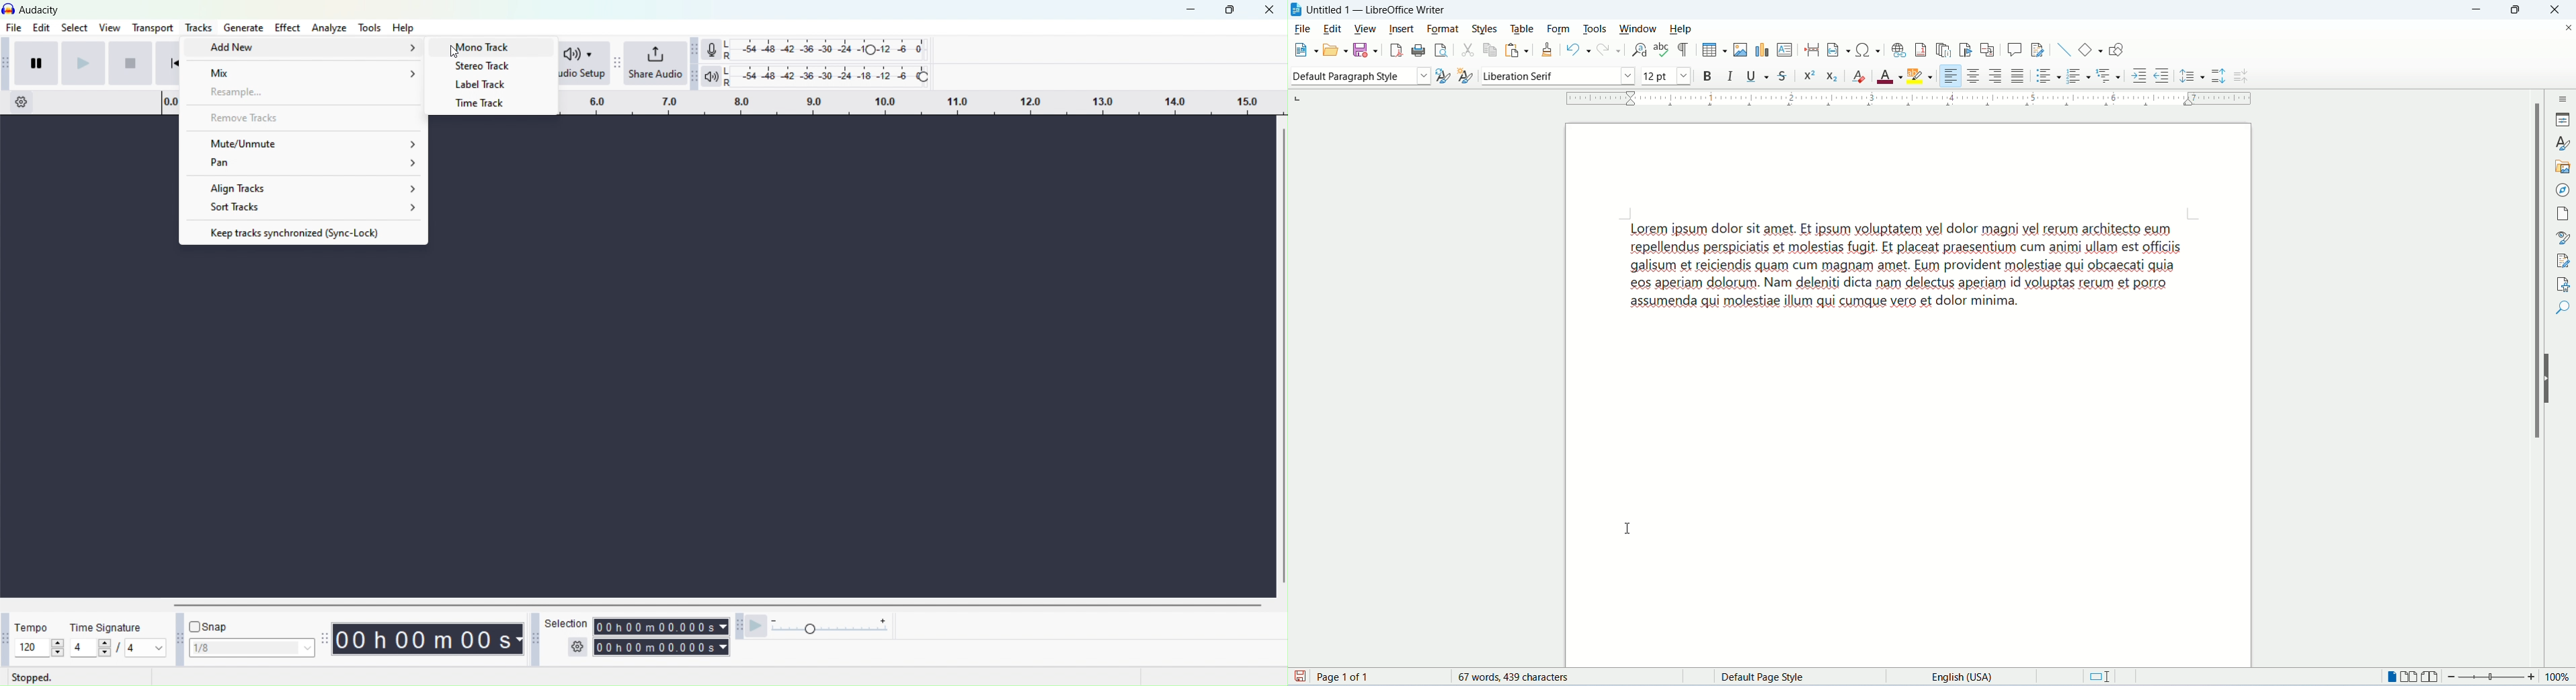  I want to click on print preview, so click(1440, 52).